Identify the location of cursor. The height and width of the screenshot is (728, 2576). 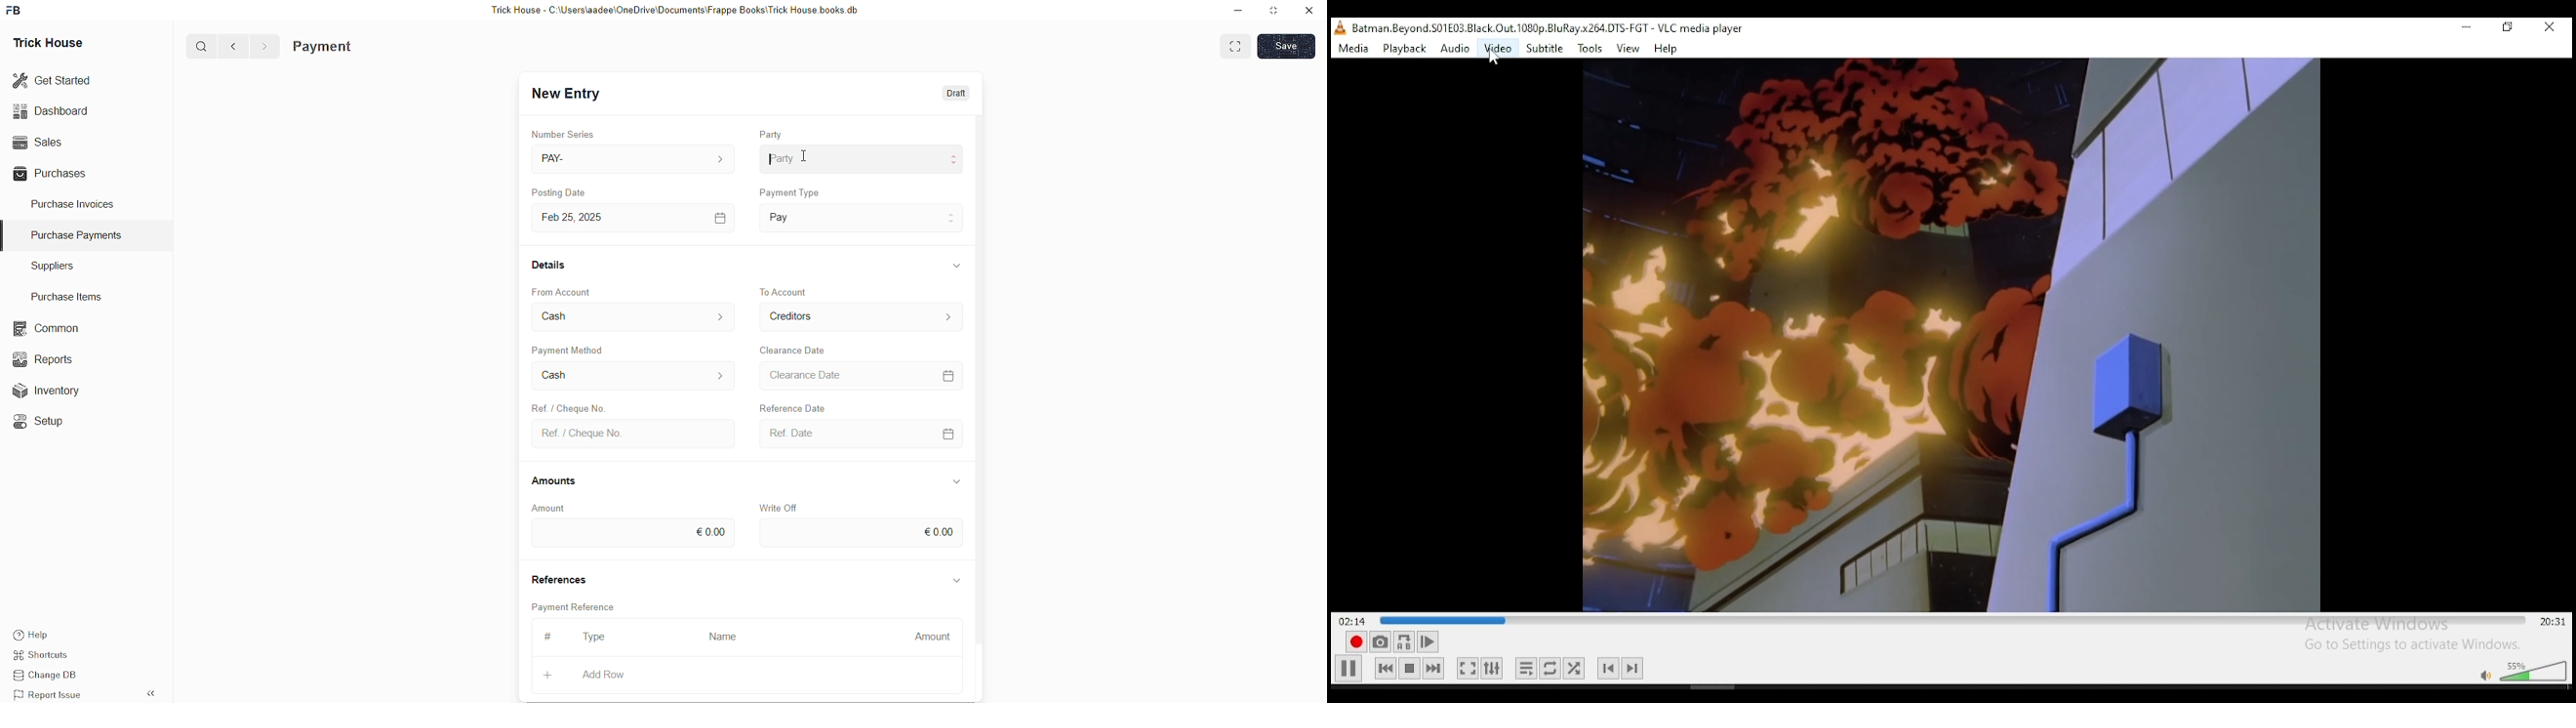
(810, 157).